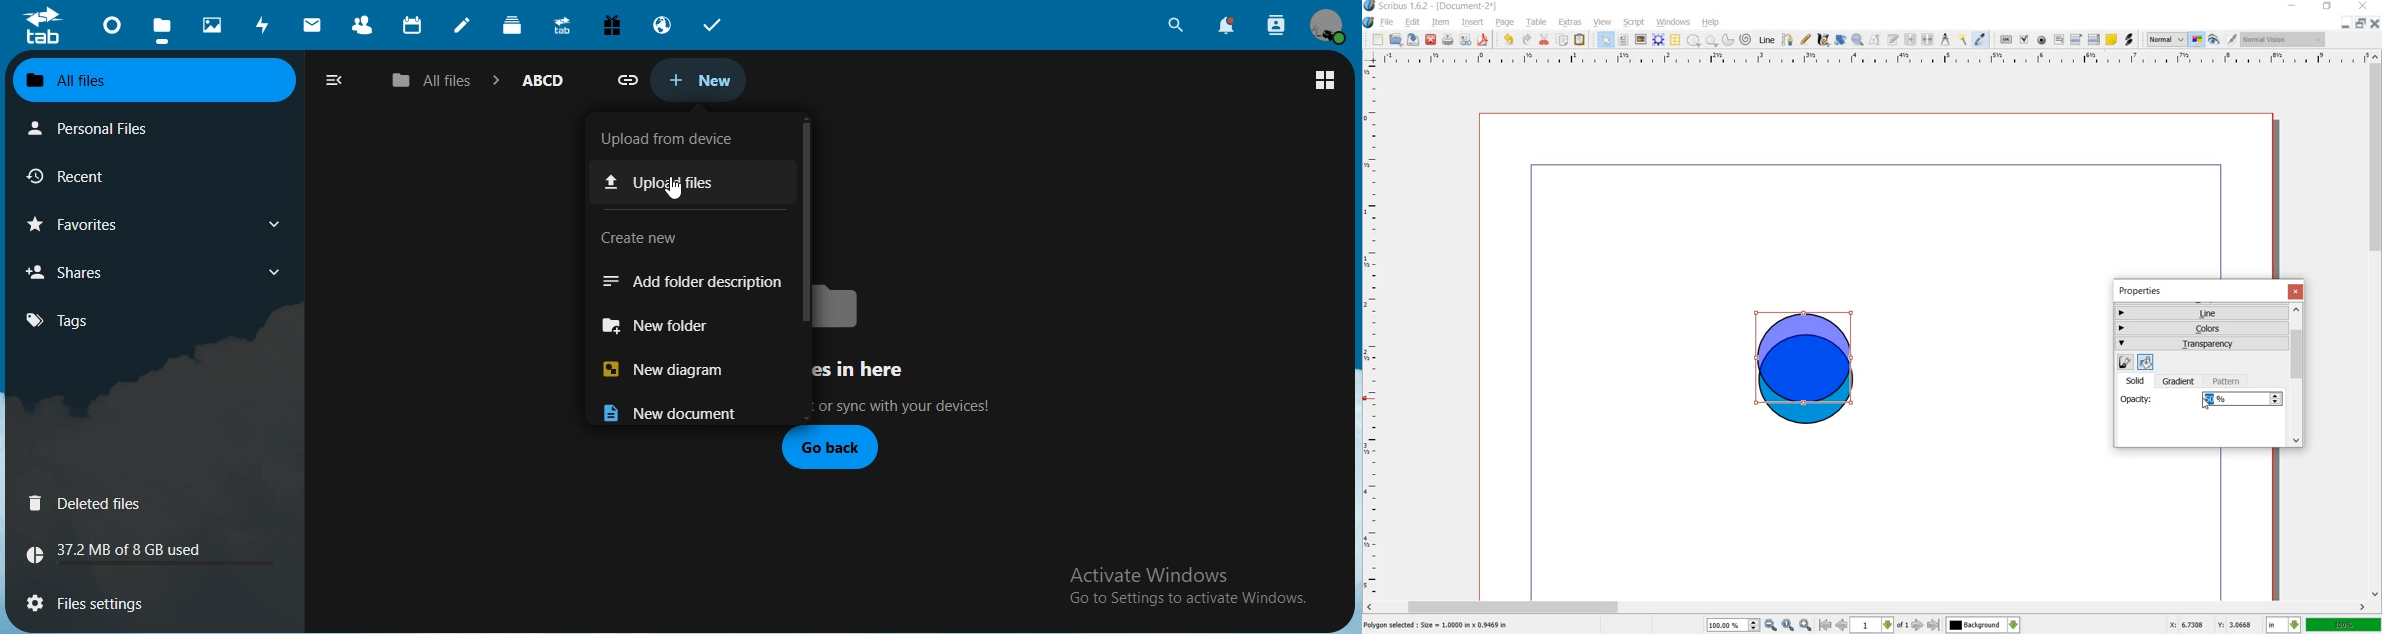 This screenshot has width=2408, height=644. What do you see at coordinates (1606, 39) in the screenshot?
I see `select item` at bounding box center [1606, 39].